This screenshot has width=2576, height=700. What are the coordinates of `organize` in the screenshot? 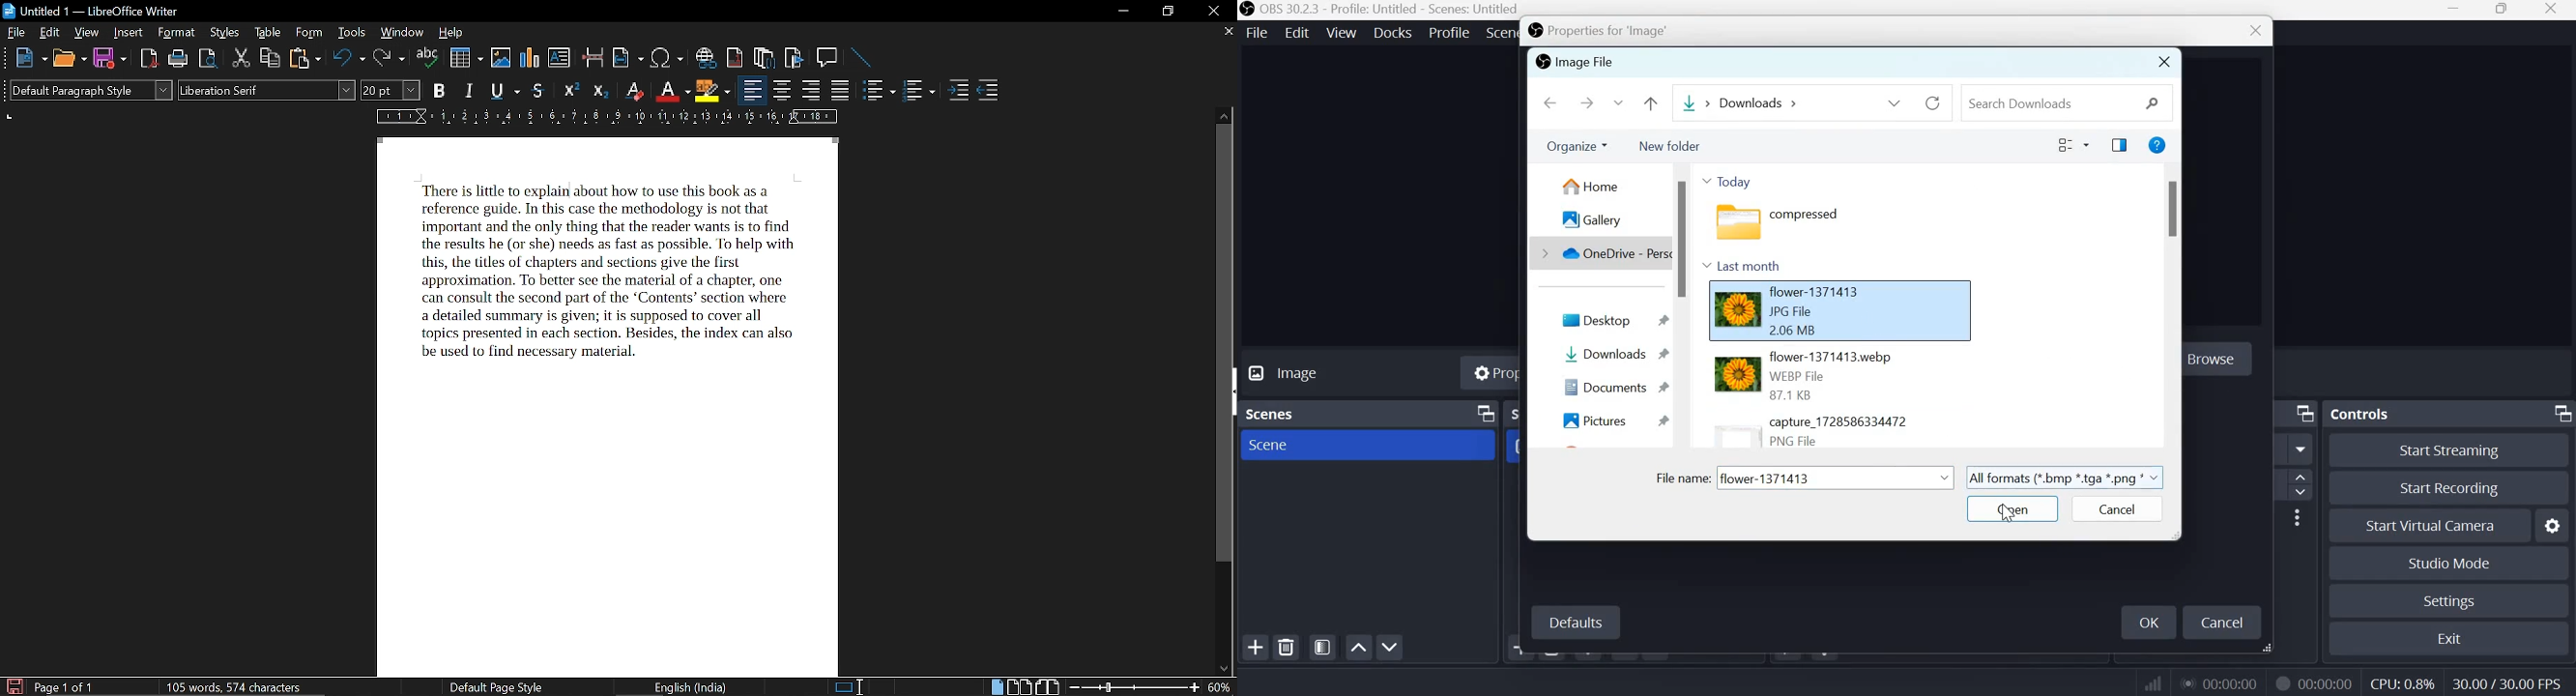 It's located at (1575, 143).